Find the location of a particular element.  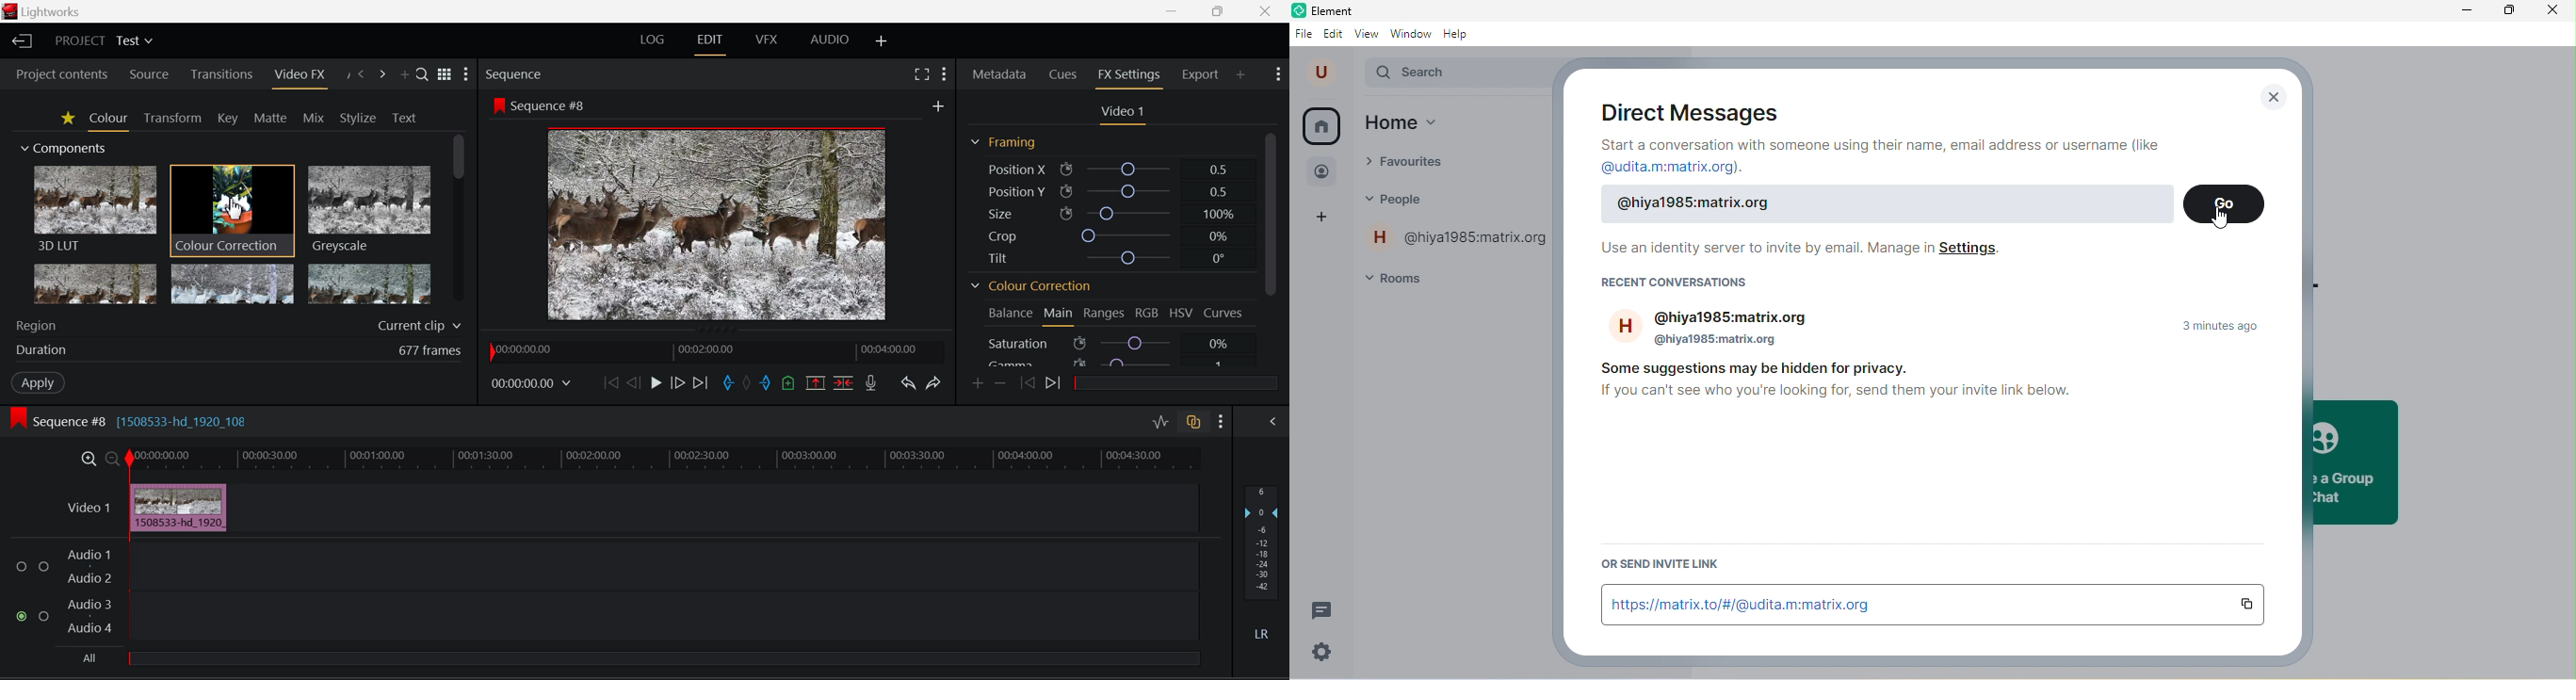

search is located at coordinates (1459, 74).